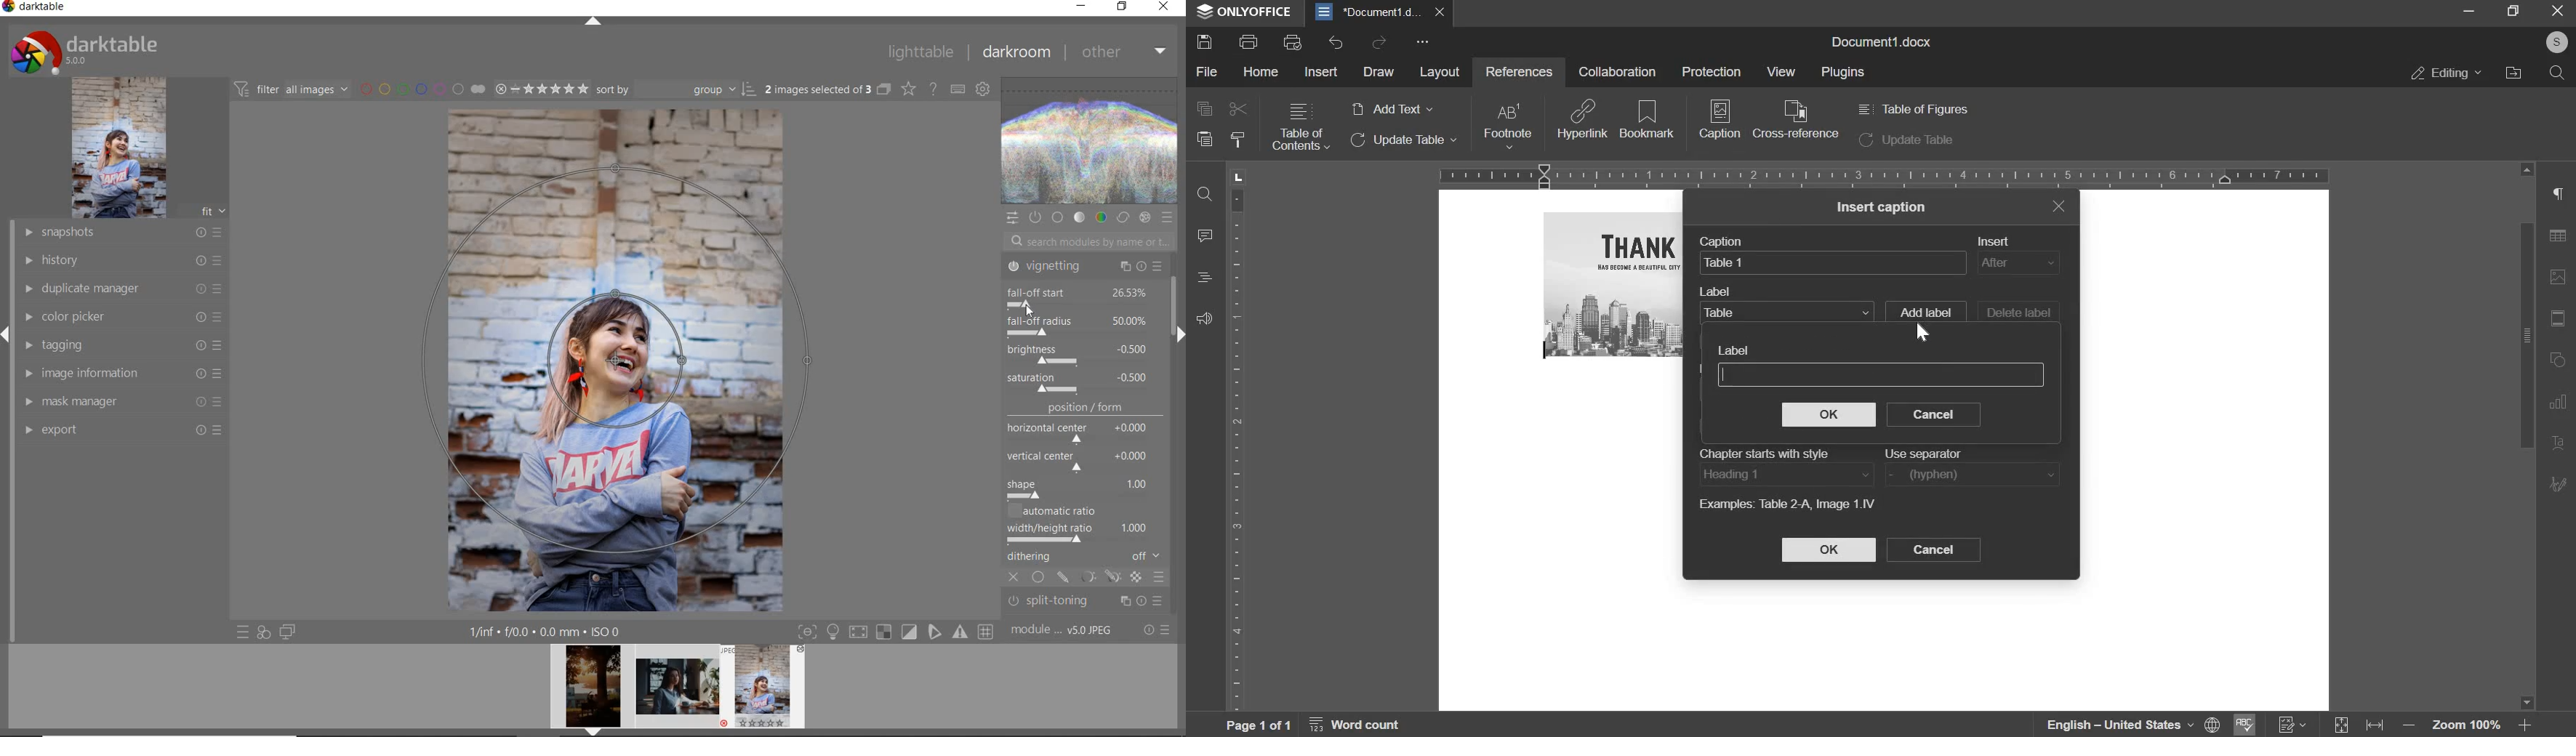 The image size is (2576, 756). What do you see at coordinates (1830, 414) in the screenshot?
I see `ok` at bounding box center [1830, 414].